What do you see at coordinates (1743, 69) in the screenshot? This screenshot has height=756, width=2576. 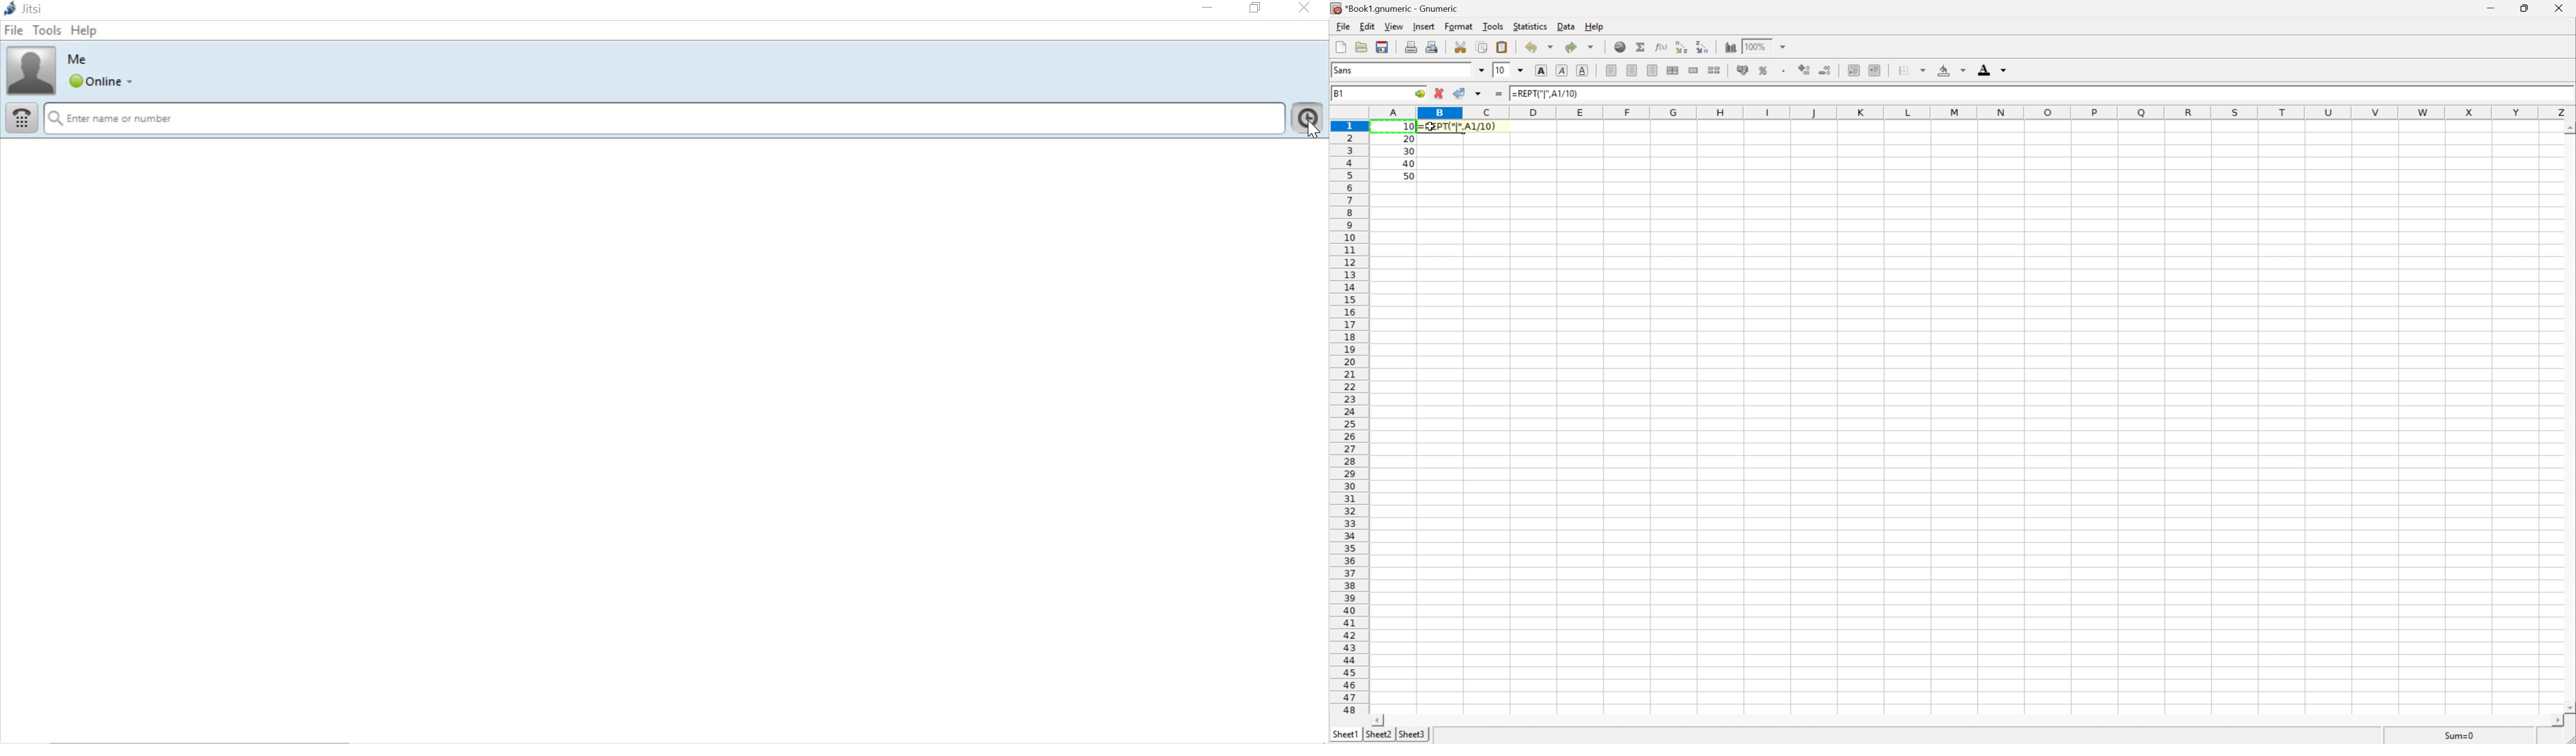 I see `Format selection as accounting` at bounding box center [1743, 69].